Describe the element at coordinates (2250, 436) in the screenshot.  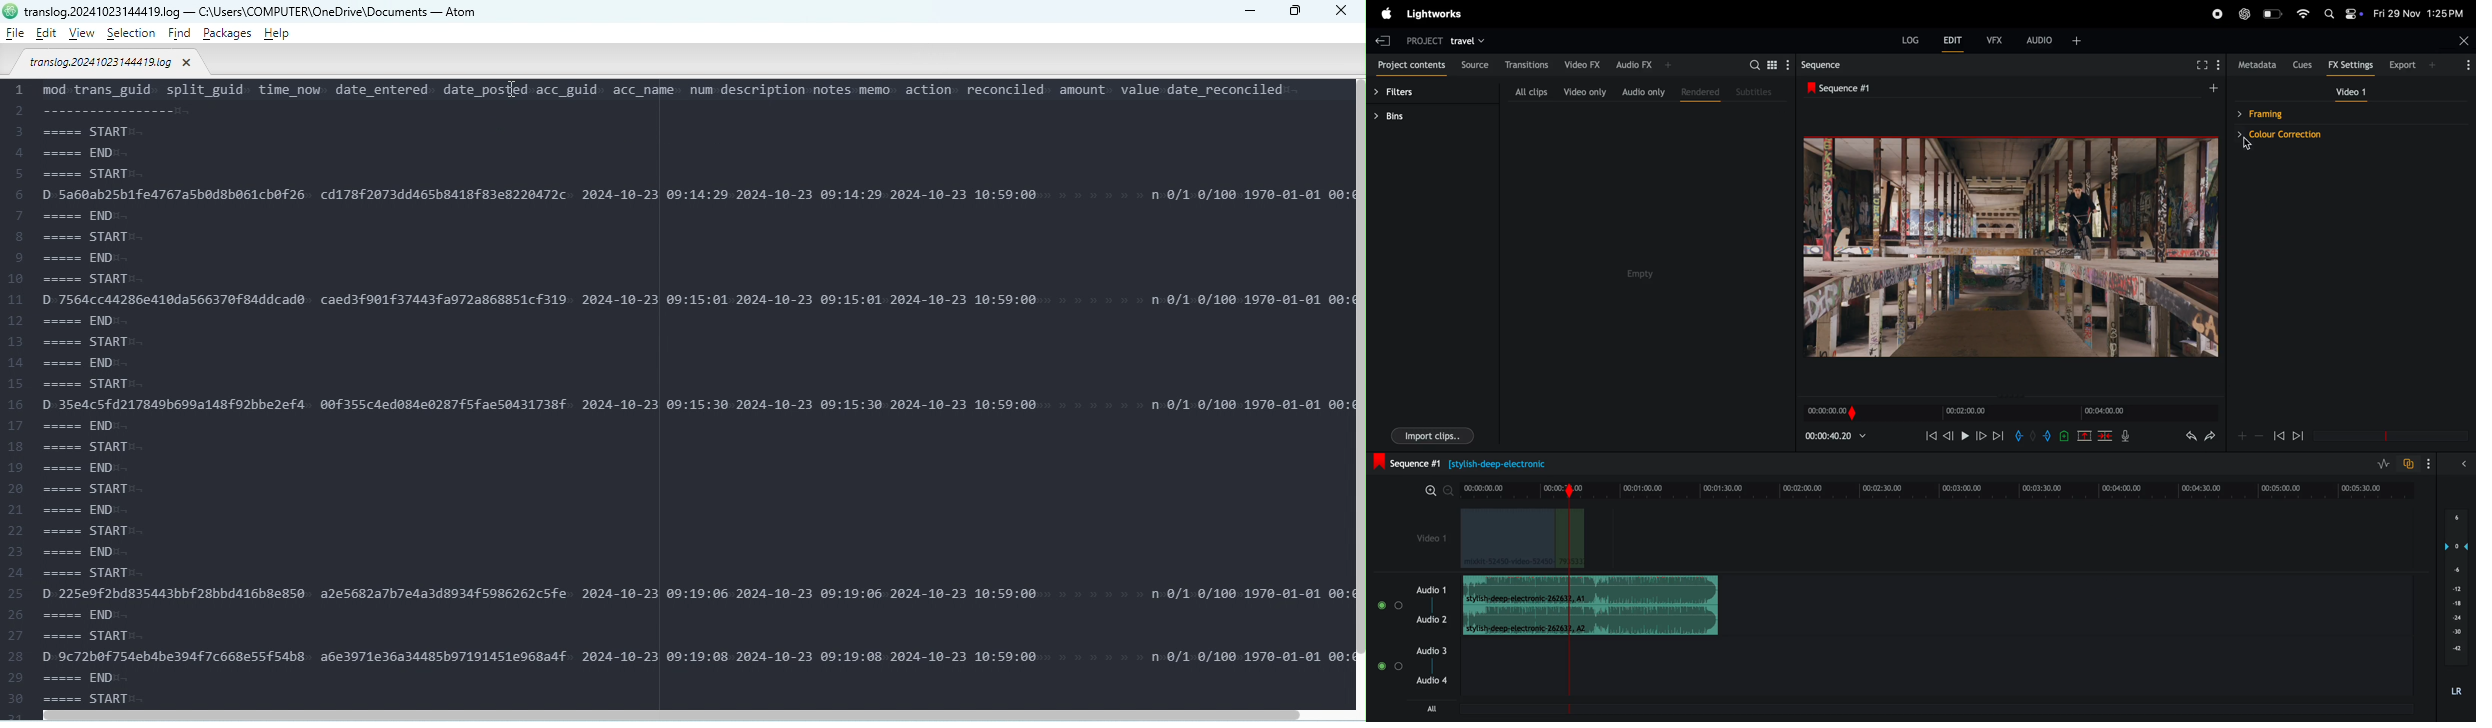
I see `zoom in zoom out` at that location.